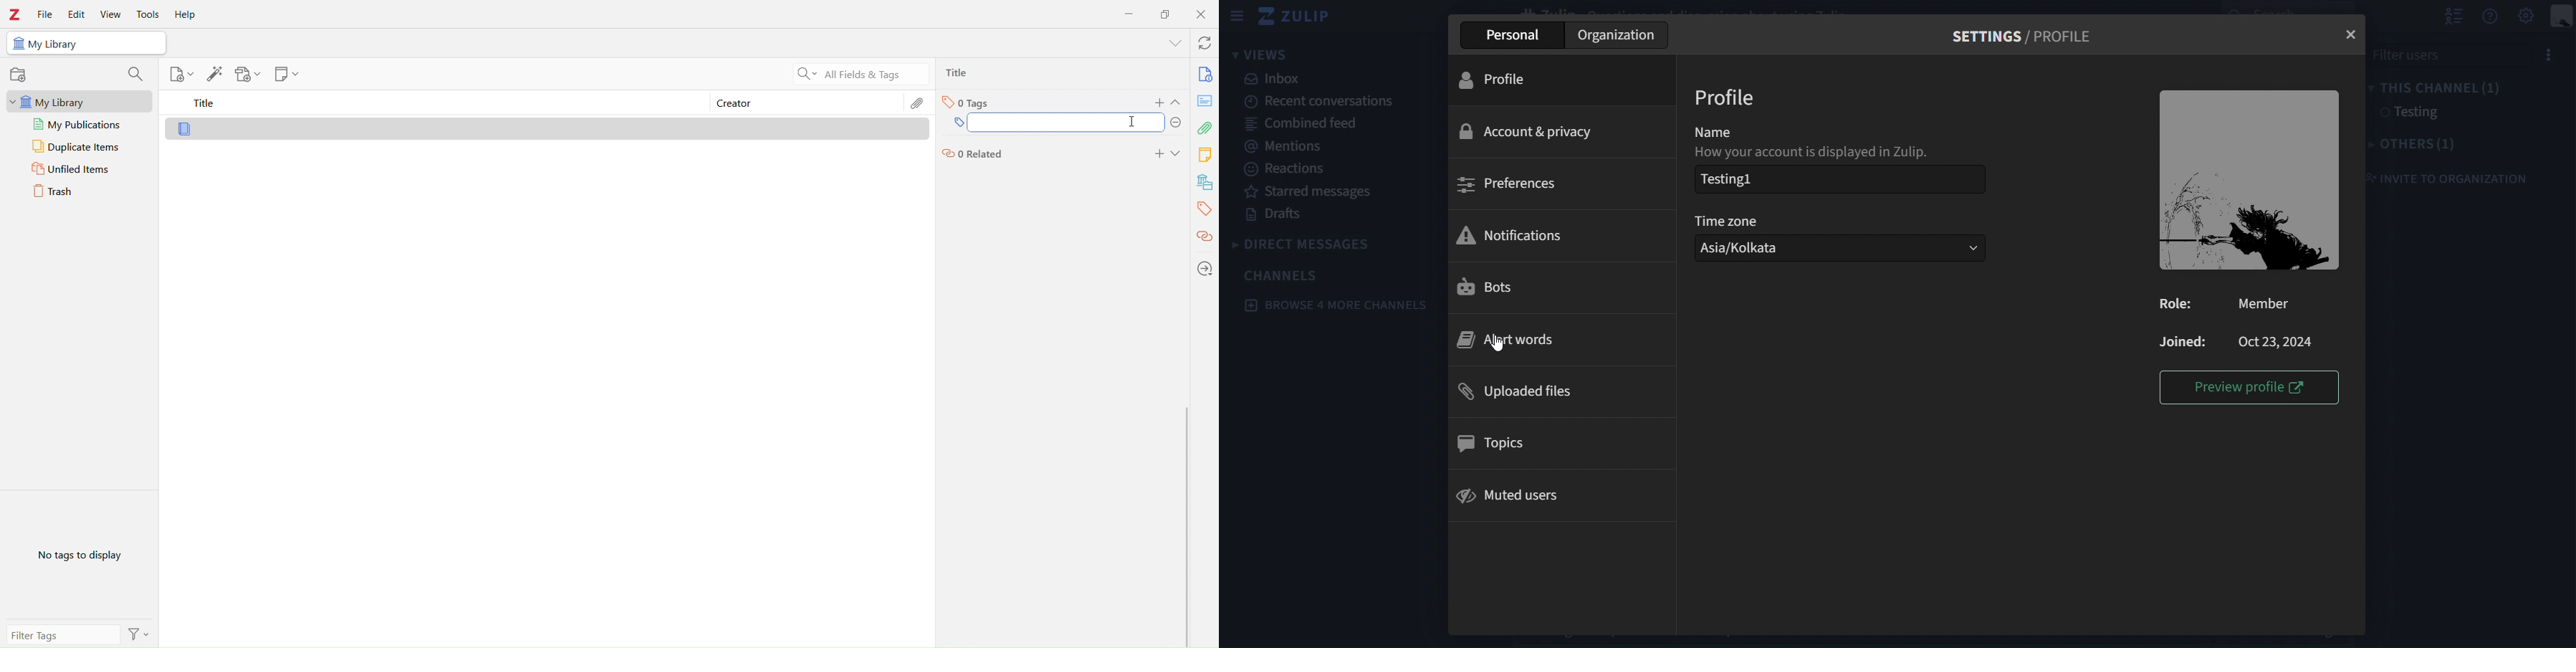 Image resolution: width=2576 pixels, height=672 pixels. Describe the element at coordinates (229, 75) in the screenshot. I see `Library tools` at that location.